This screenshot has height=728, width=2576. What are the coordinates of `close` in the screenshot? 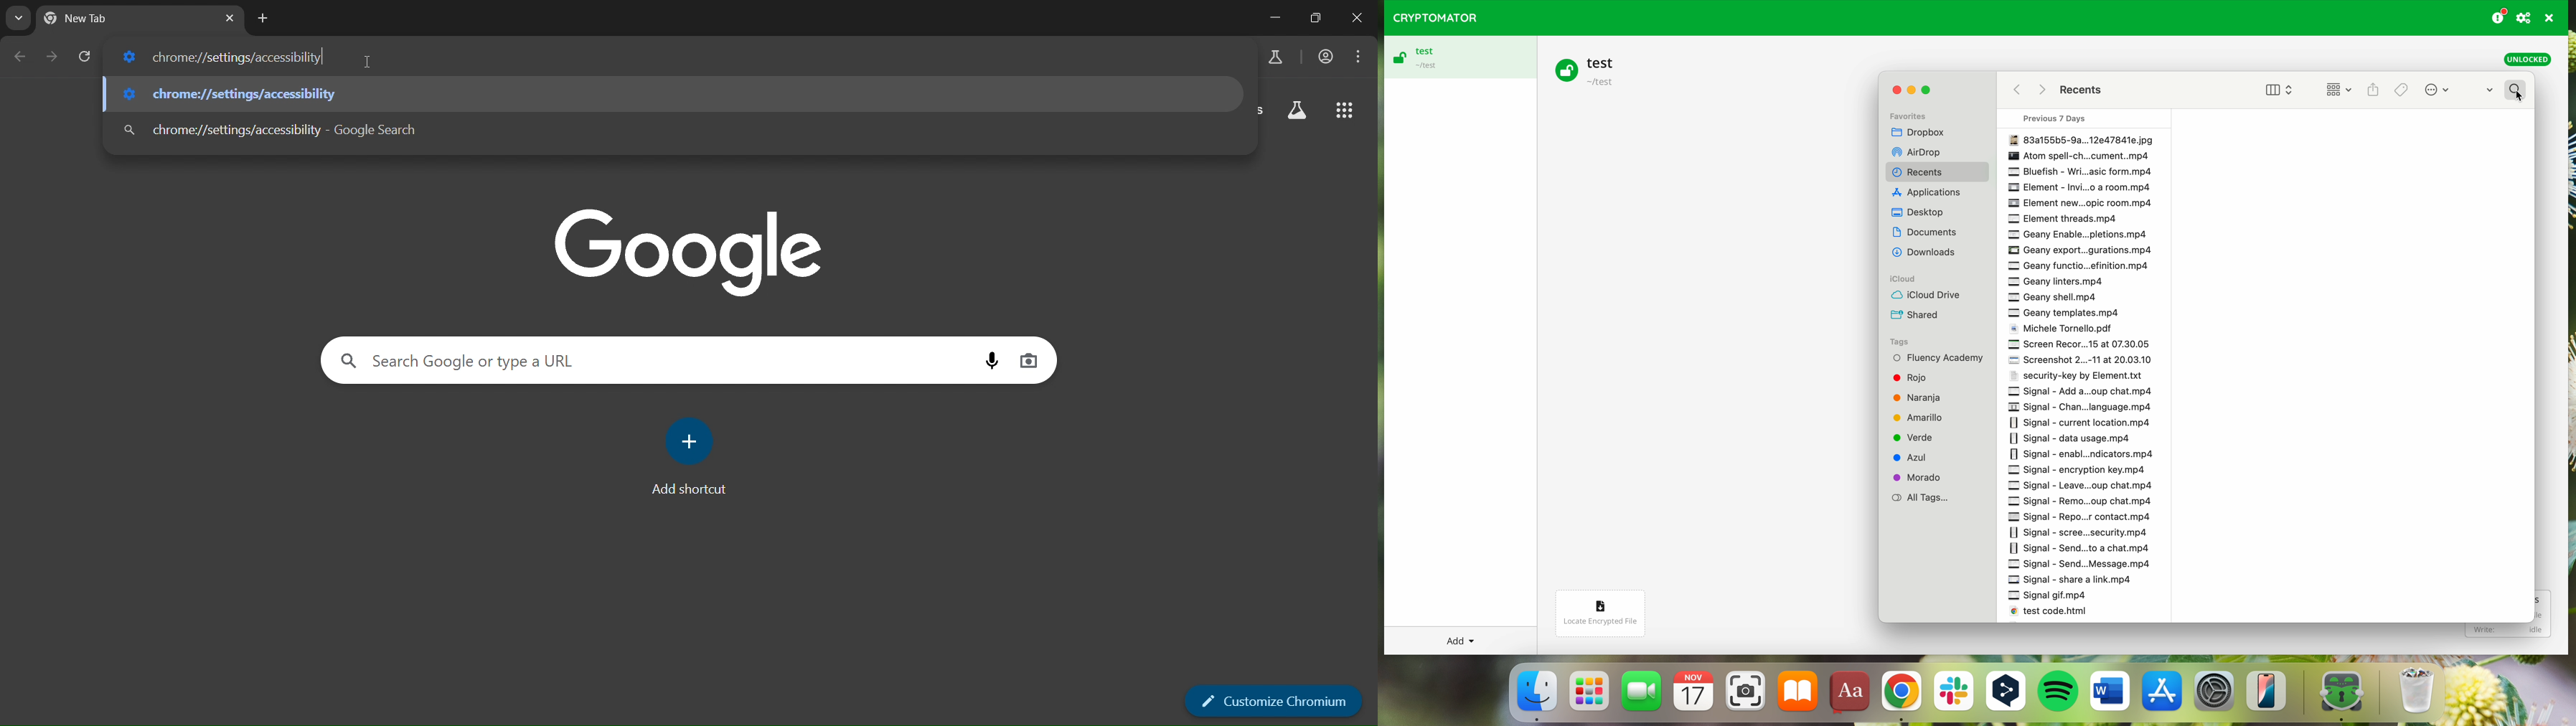 It's located at (1358, 19).